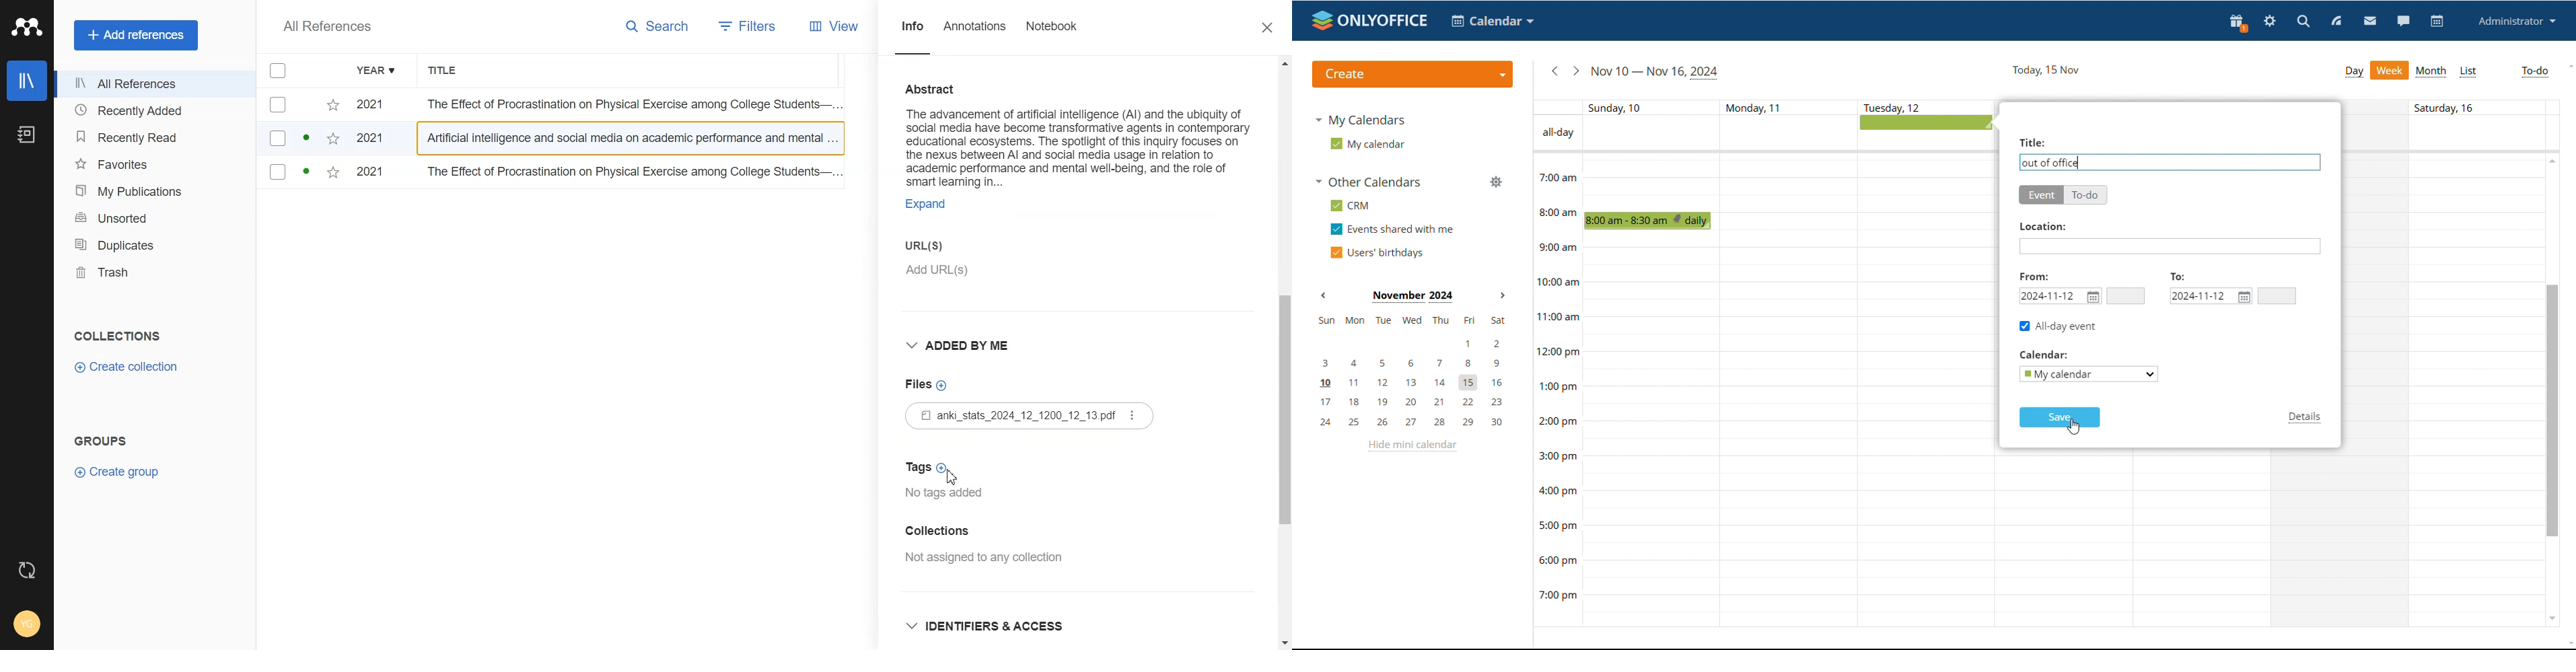 This screenshot has width=2576, height=672. I want to click on Unsorted, so click(153, 217).